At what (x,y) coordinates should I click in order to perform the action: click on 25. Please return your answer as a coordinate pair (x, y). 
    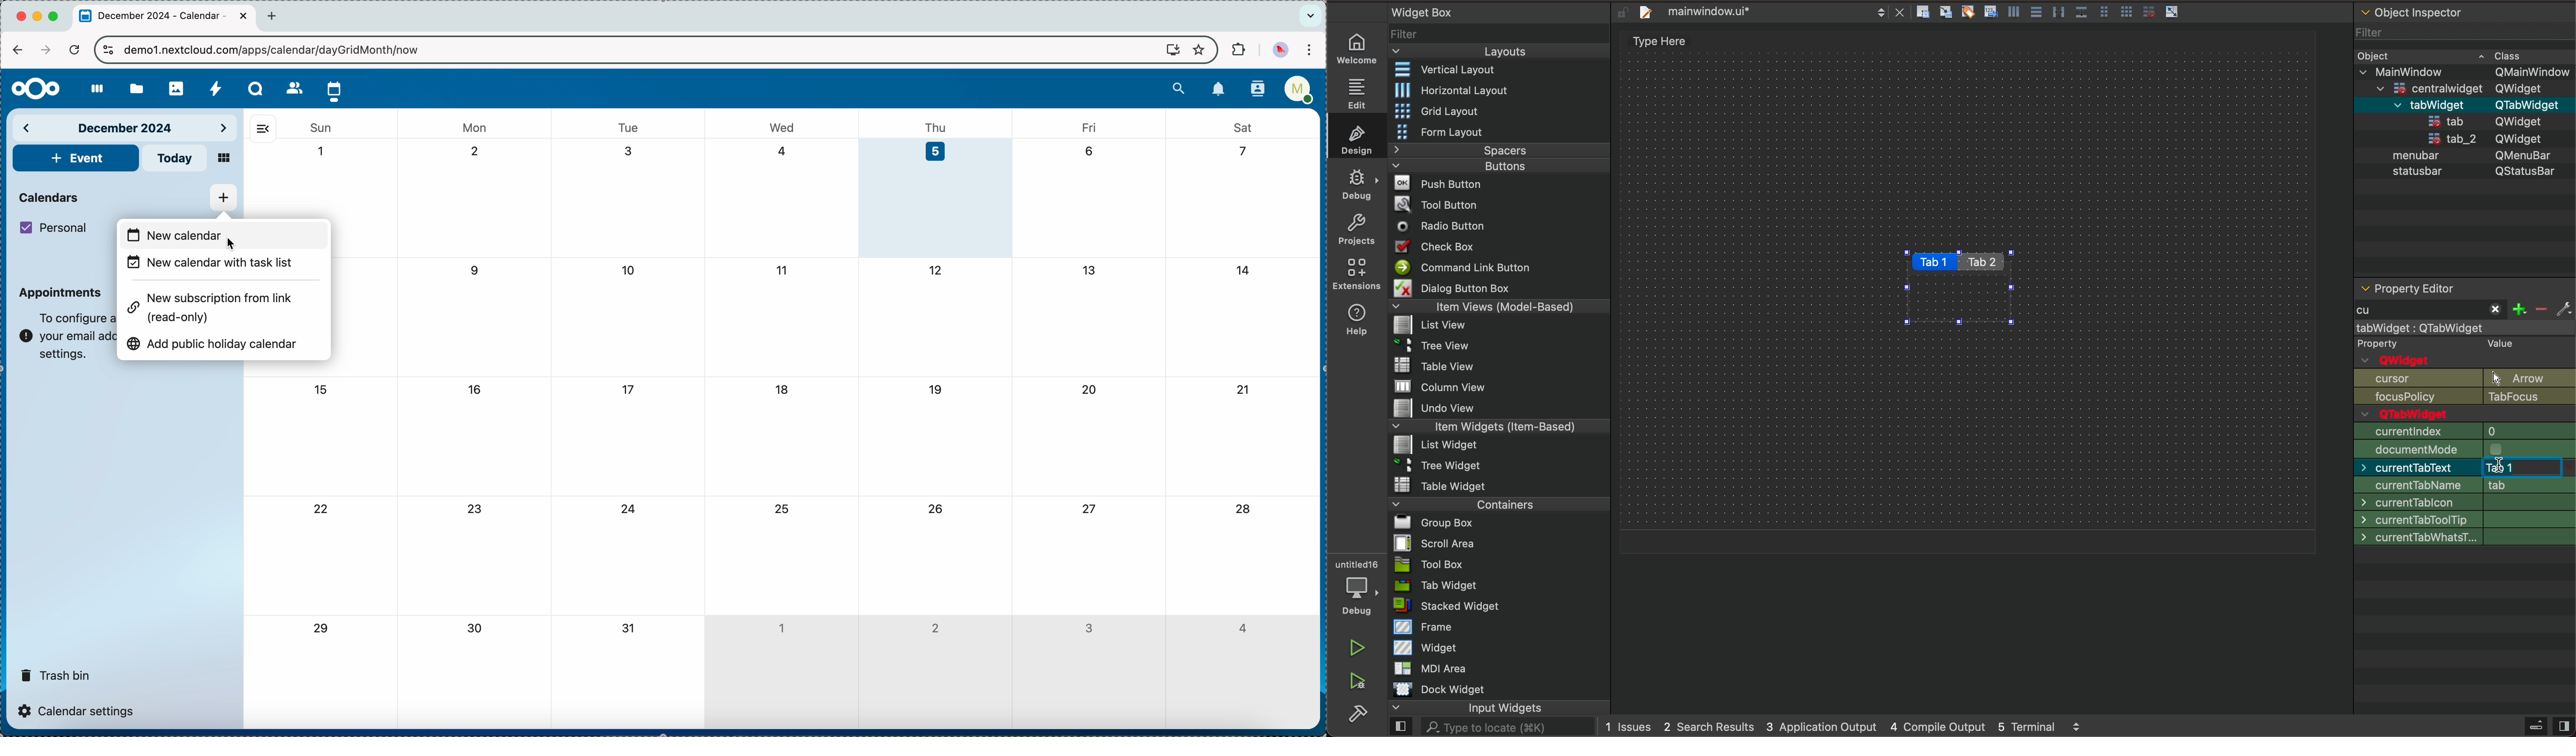
    Looking at the image, I should click on (780, 509).